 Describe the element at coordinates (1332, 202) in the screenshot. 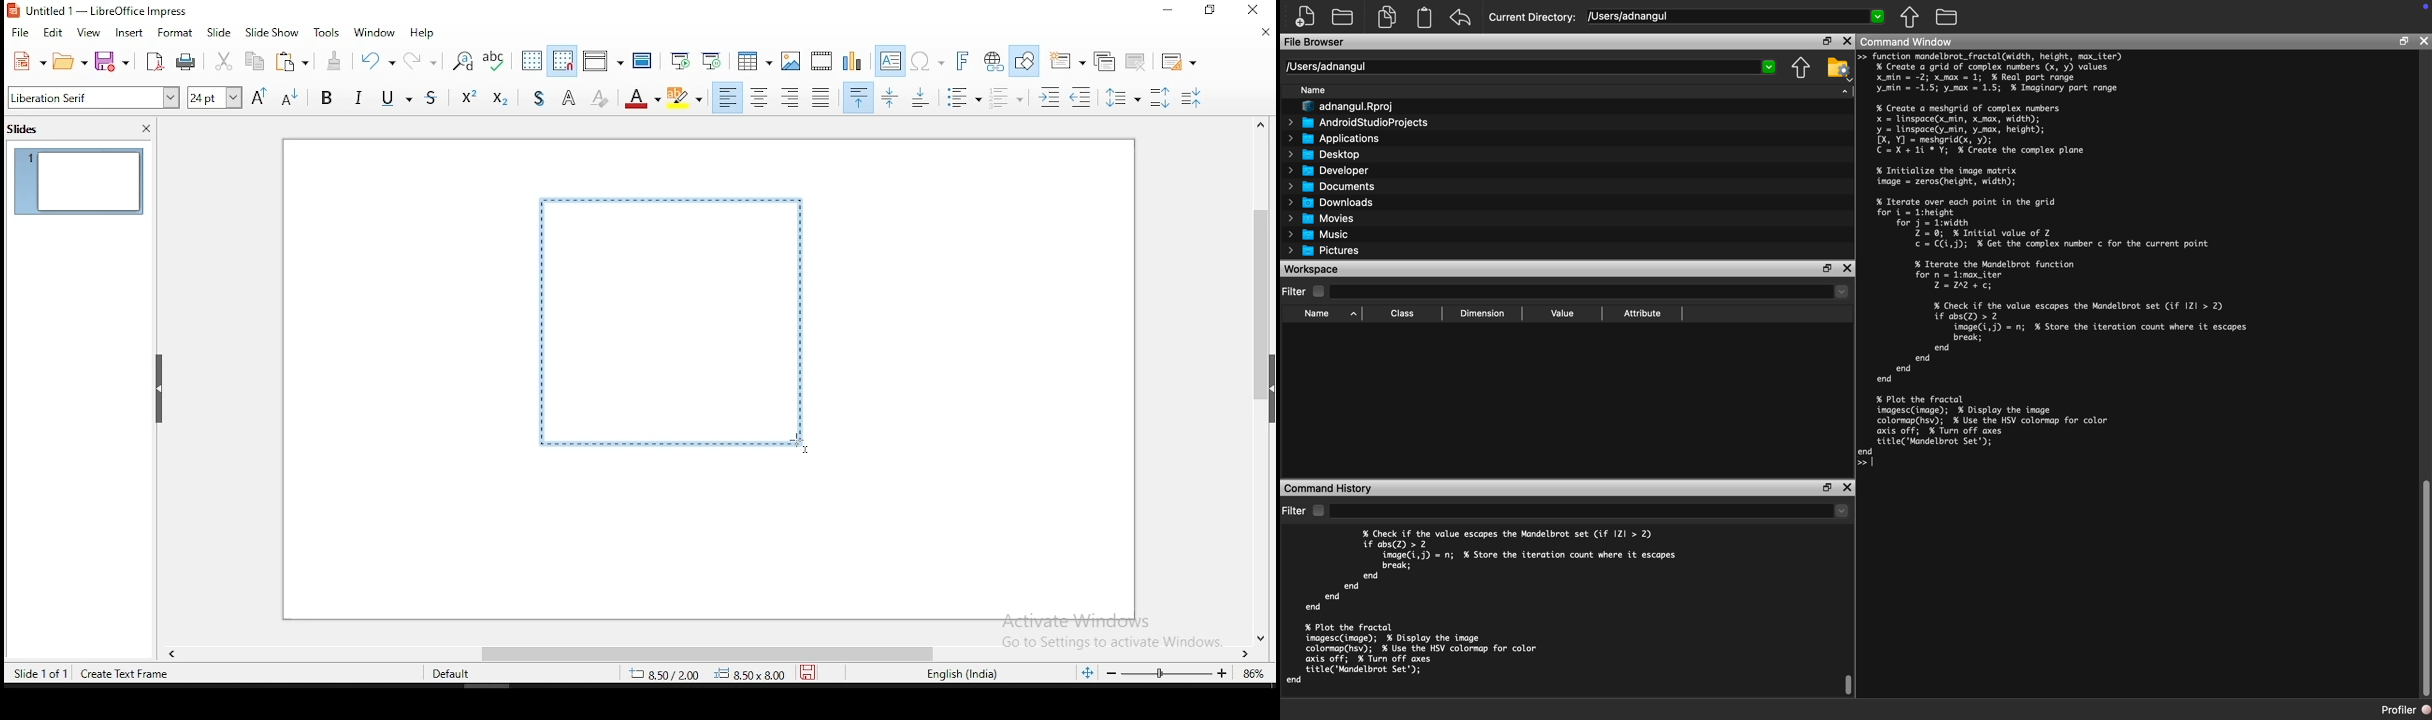

I see `Downloads` at that location.